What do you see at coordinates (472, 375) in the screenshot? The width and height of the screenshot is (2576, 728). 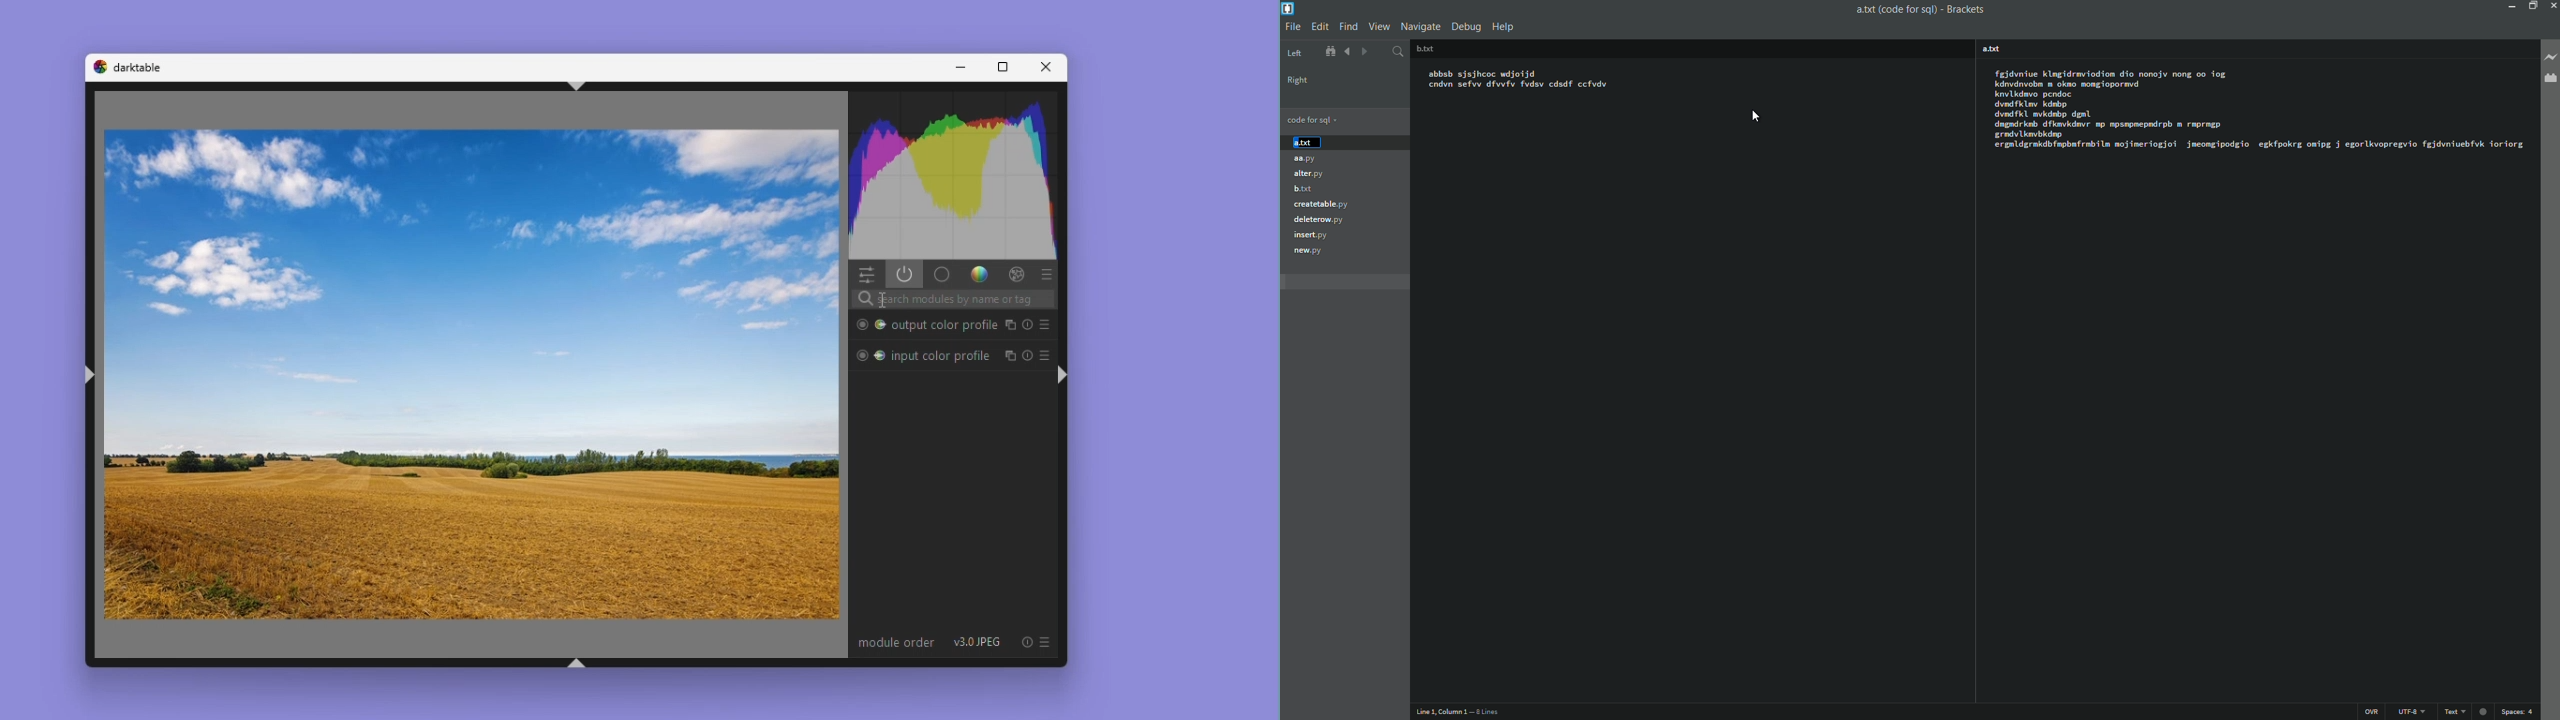 I see `Image` at bounding box center [472, 375].